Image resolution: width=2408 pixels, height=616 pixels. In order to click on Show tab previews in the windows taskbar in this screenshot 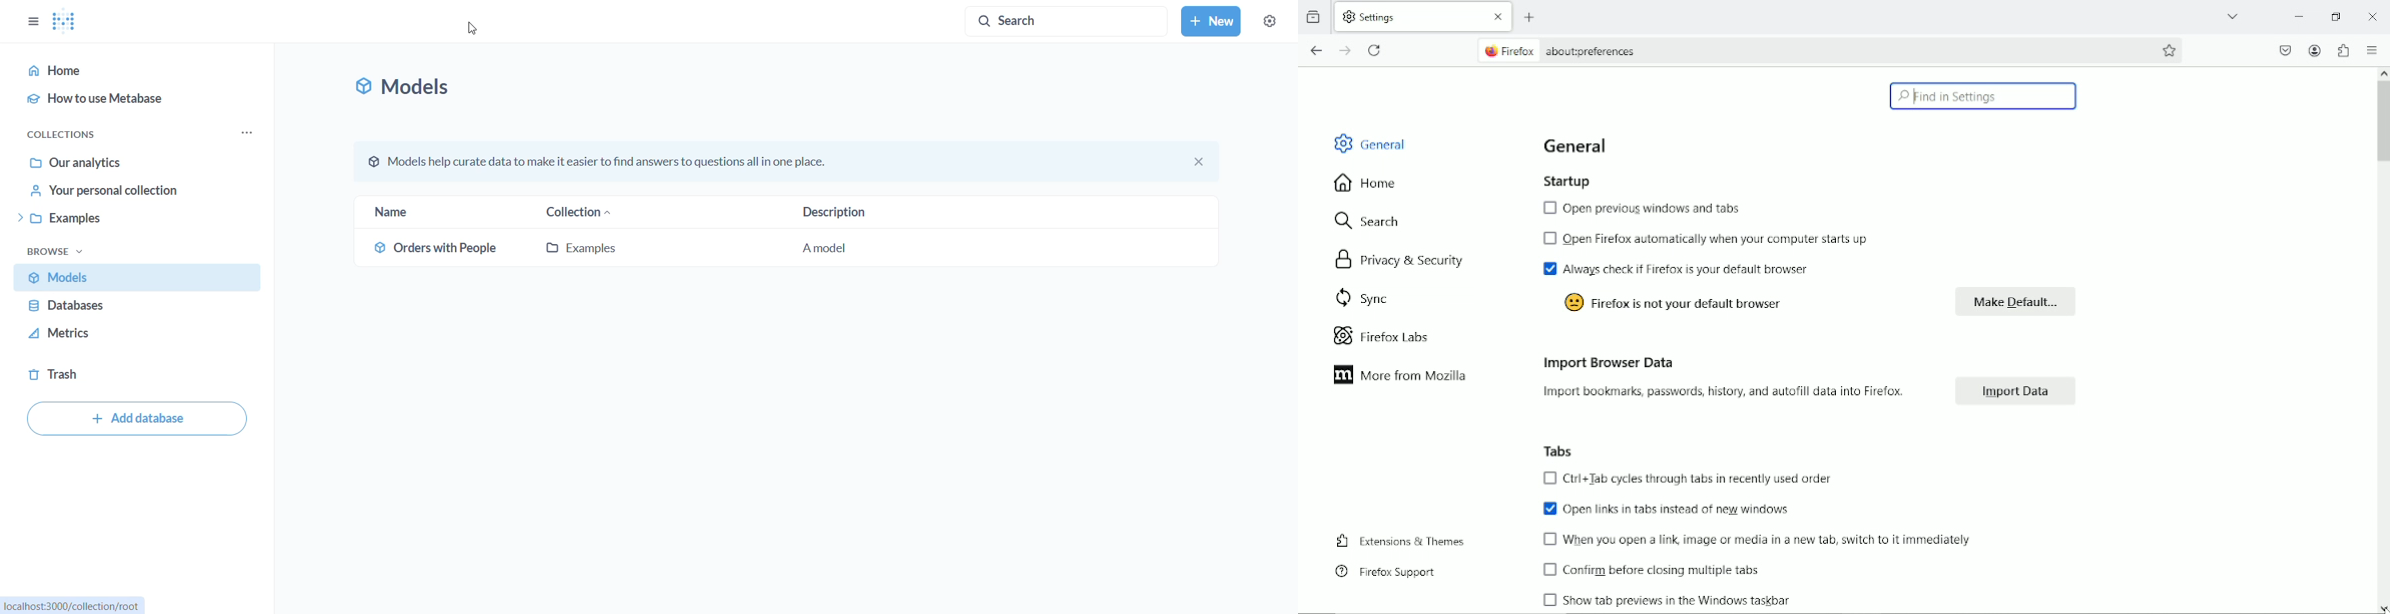, I will do `click(1663, 599)`.